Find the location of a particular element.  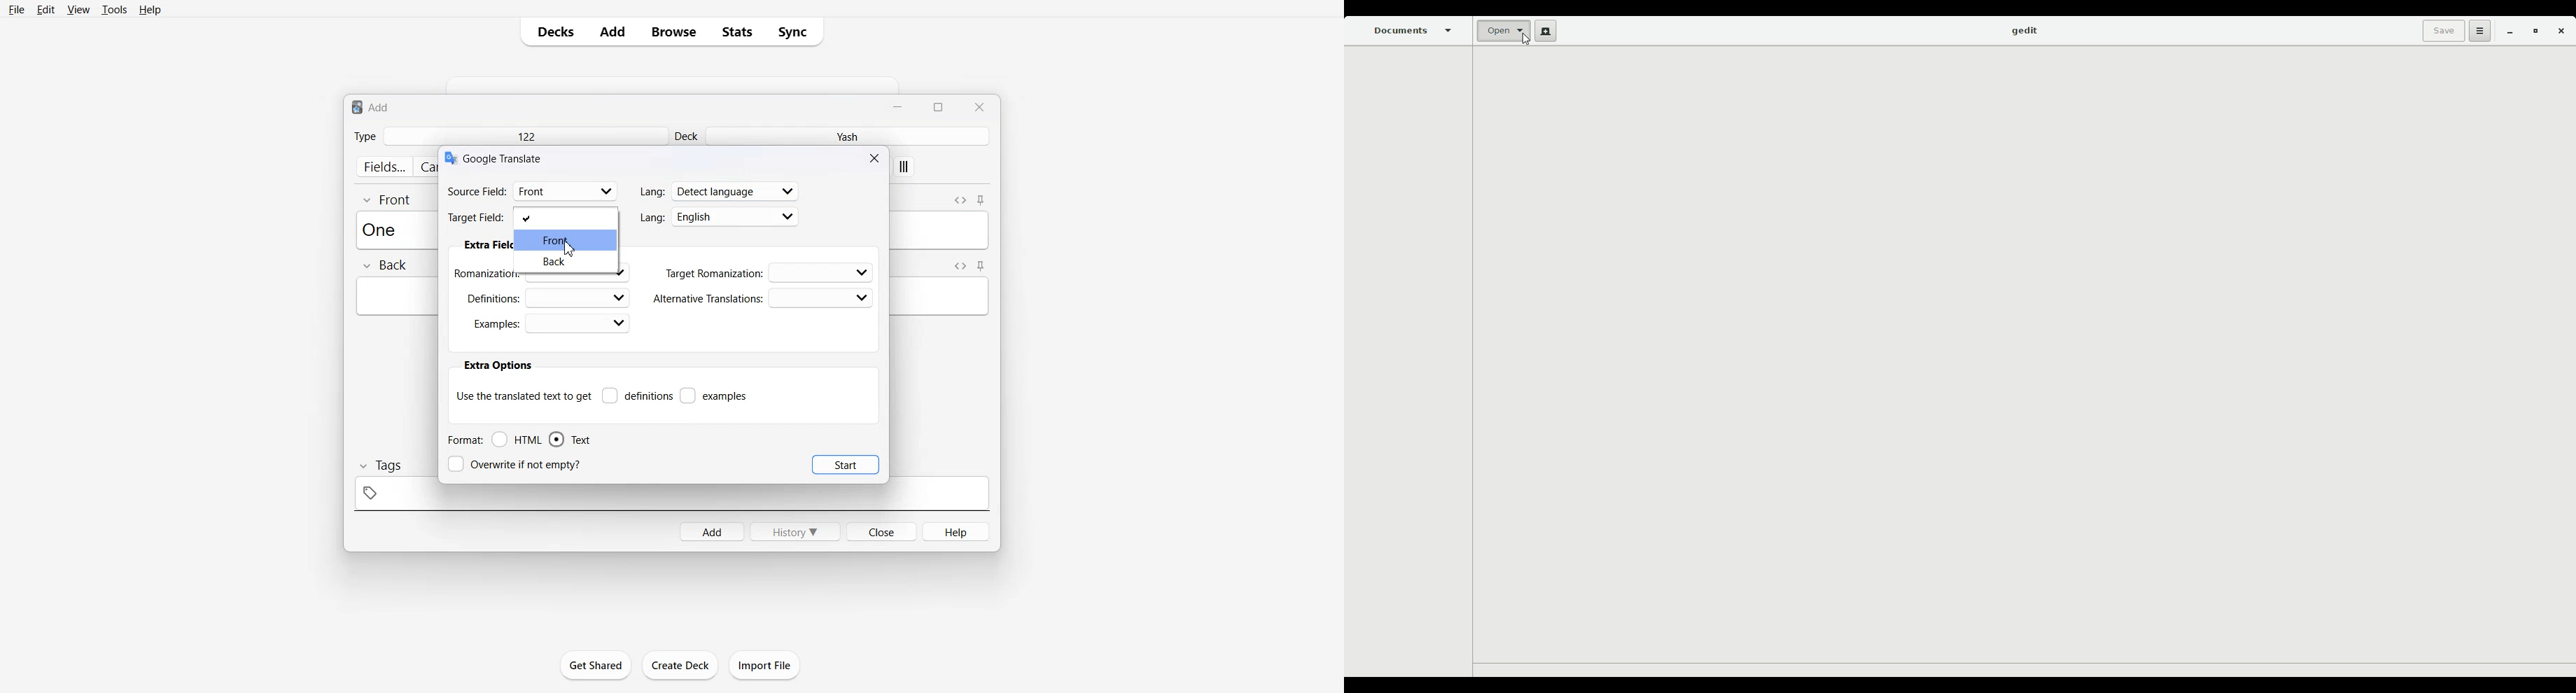

tag space is located at coordinates (671, 498).